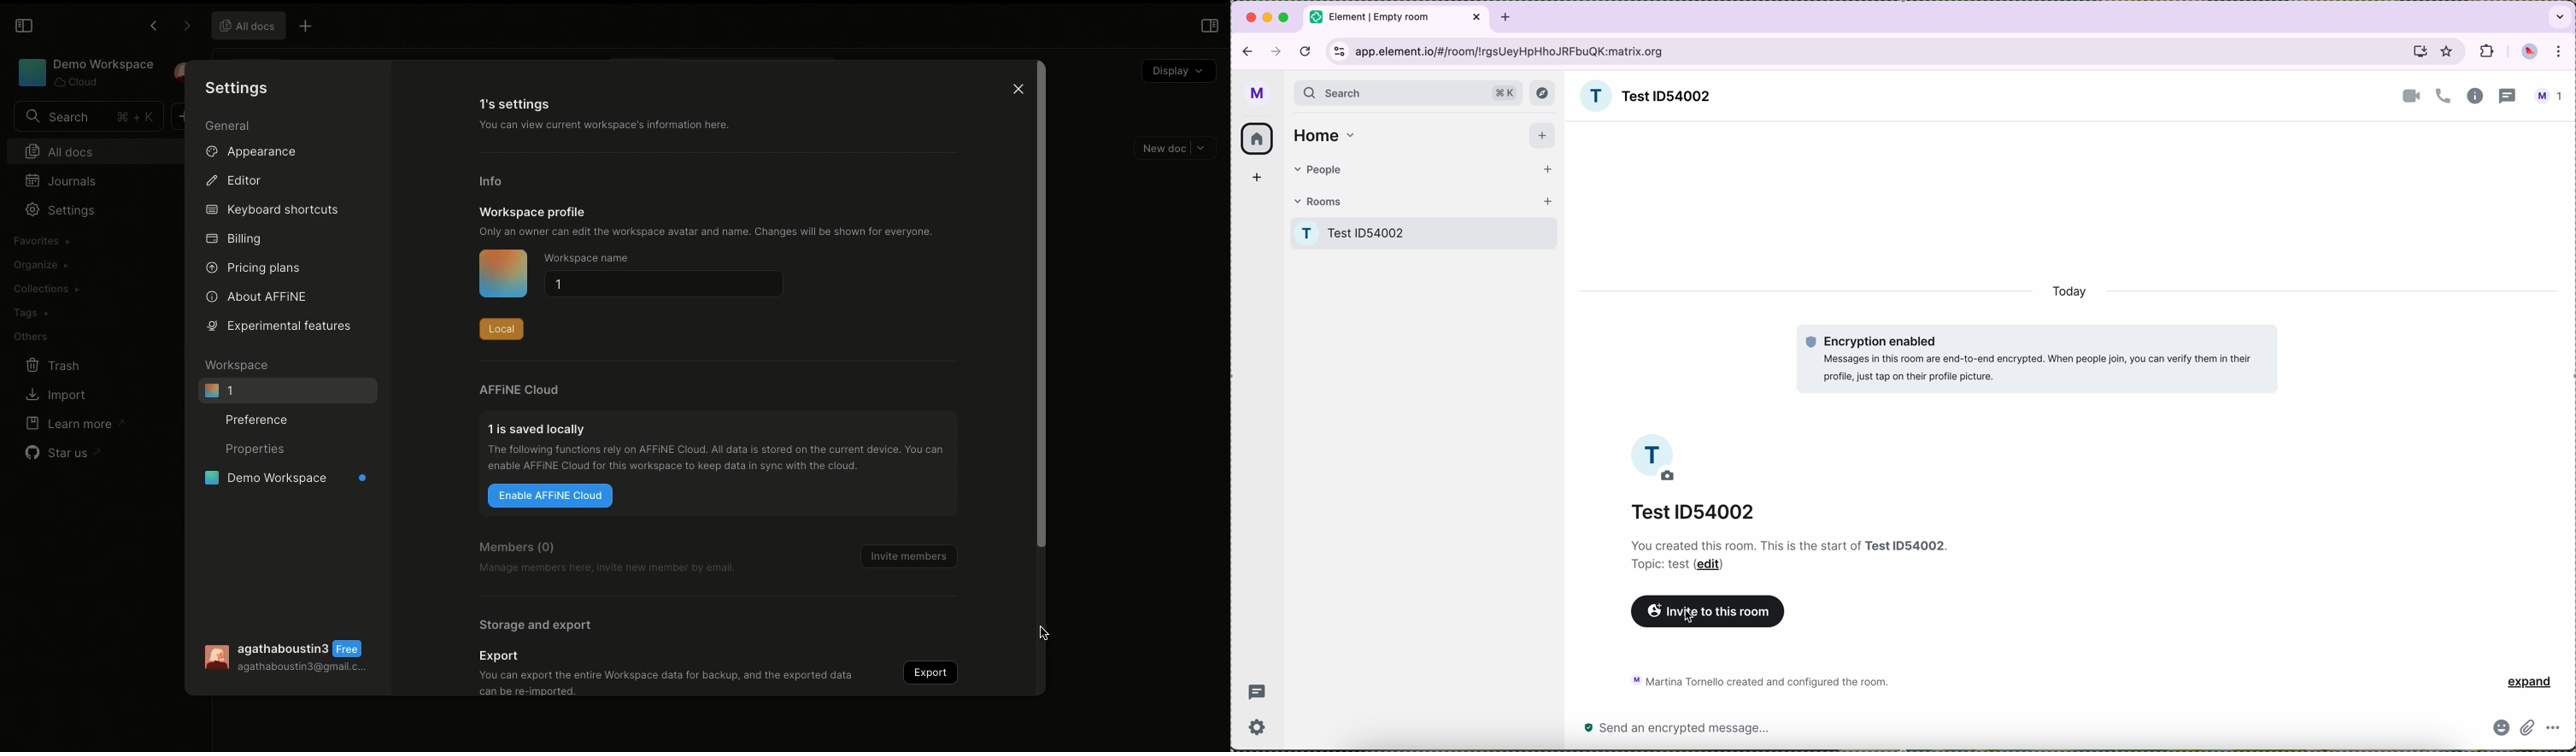  What do you see at coordinates (1177, 68) in the screenshot?
I see `Display` at bounding box center [1177, 68].